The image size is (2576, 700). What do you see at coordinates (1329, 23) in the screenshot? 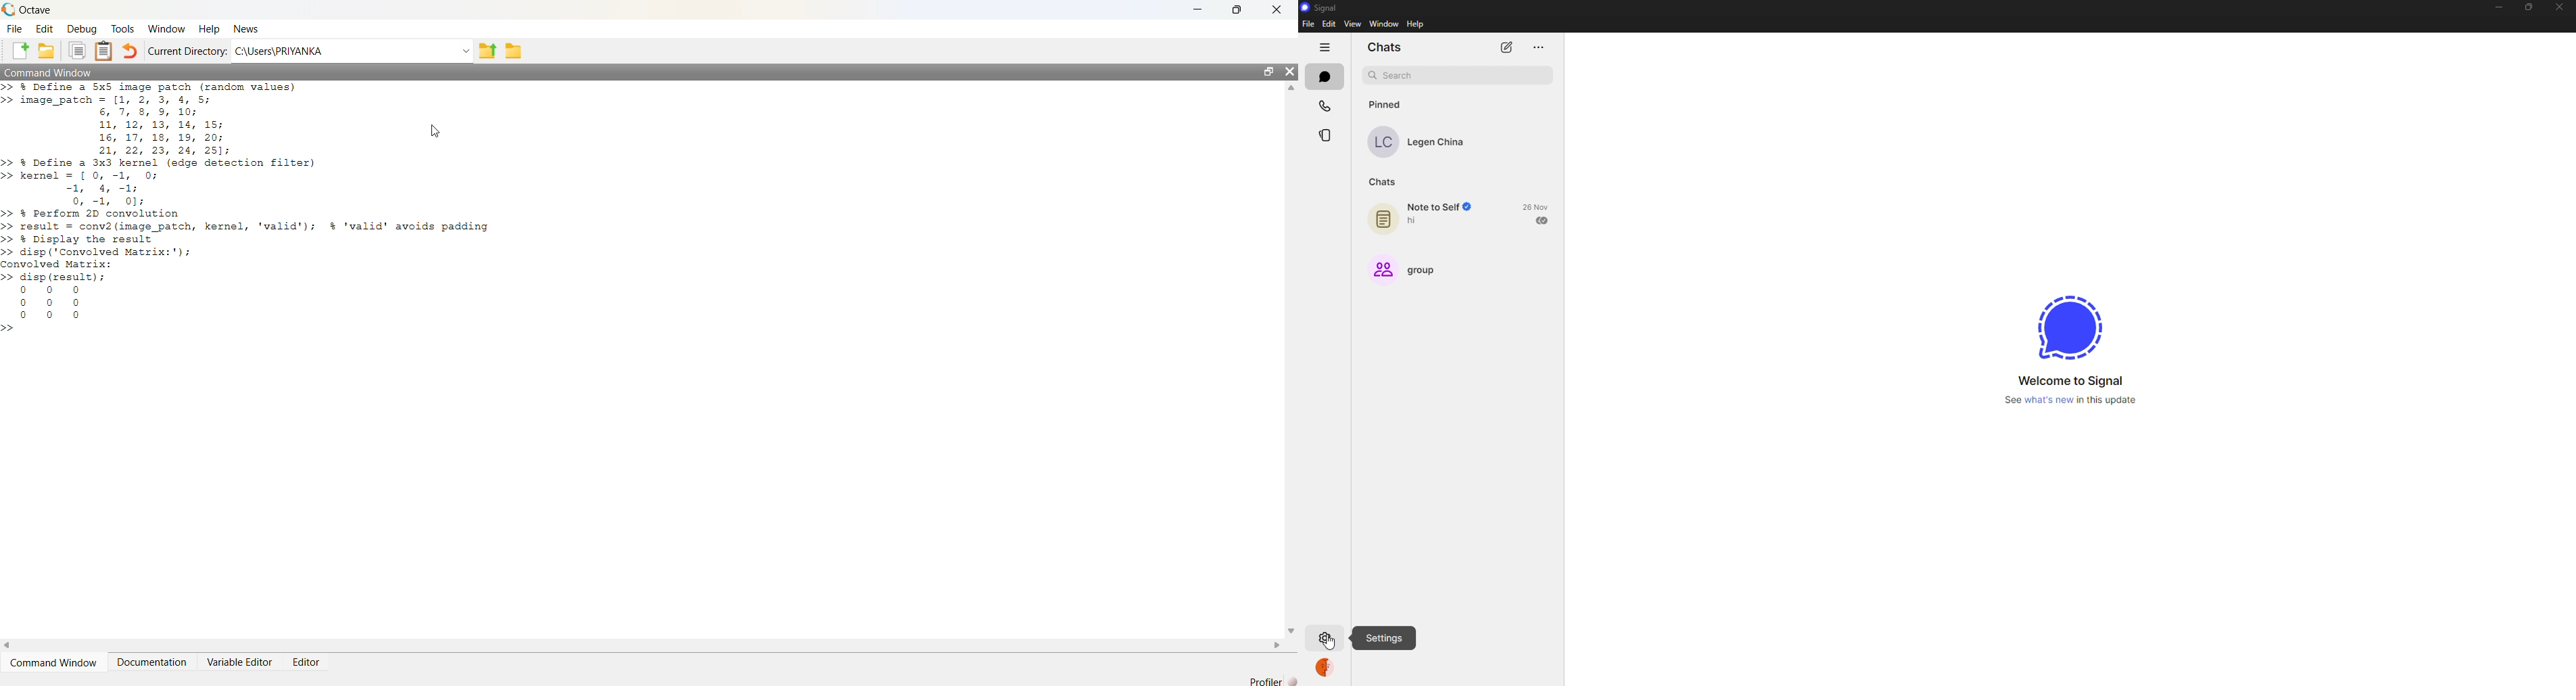
I see `edit` at bounding box center [1329, 23].